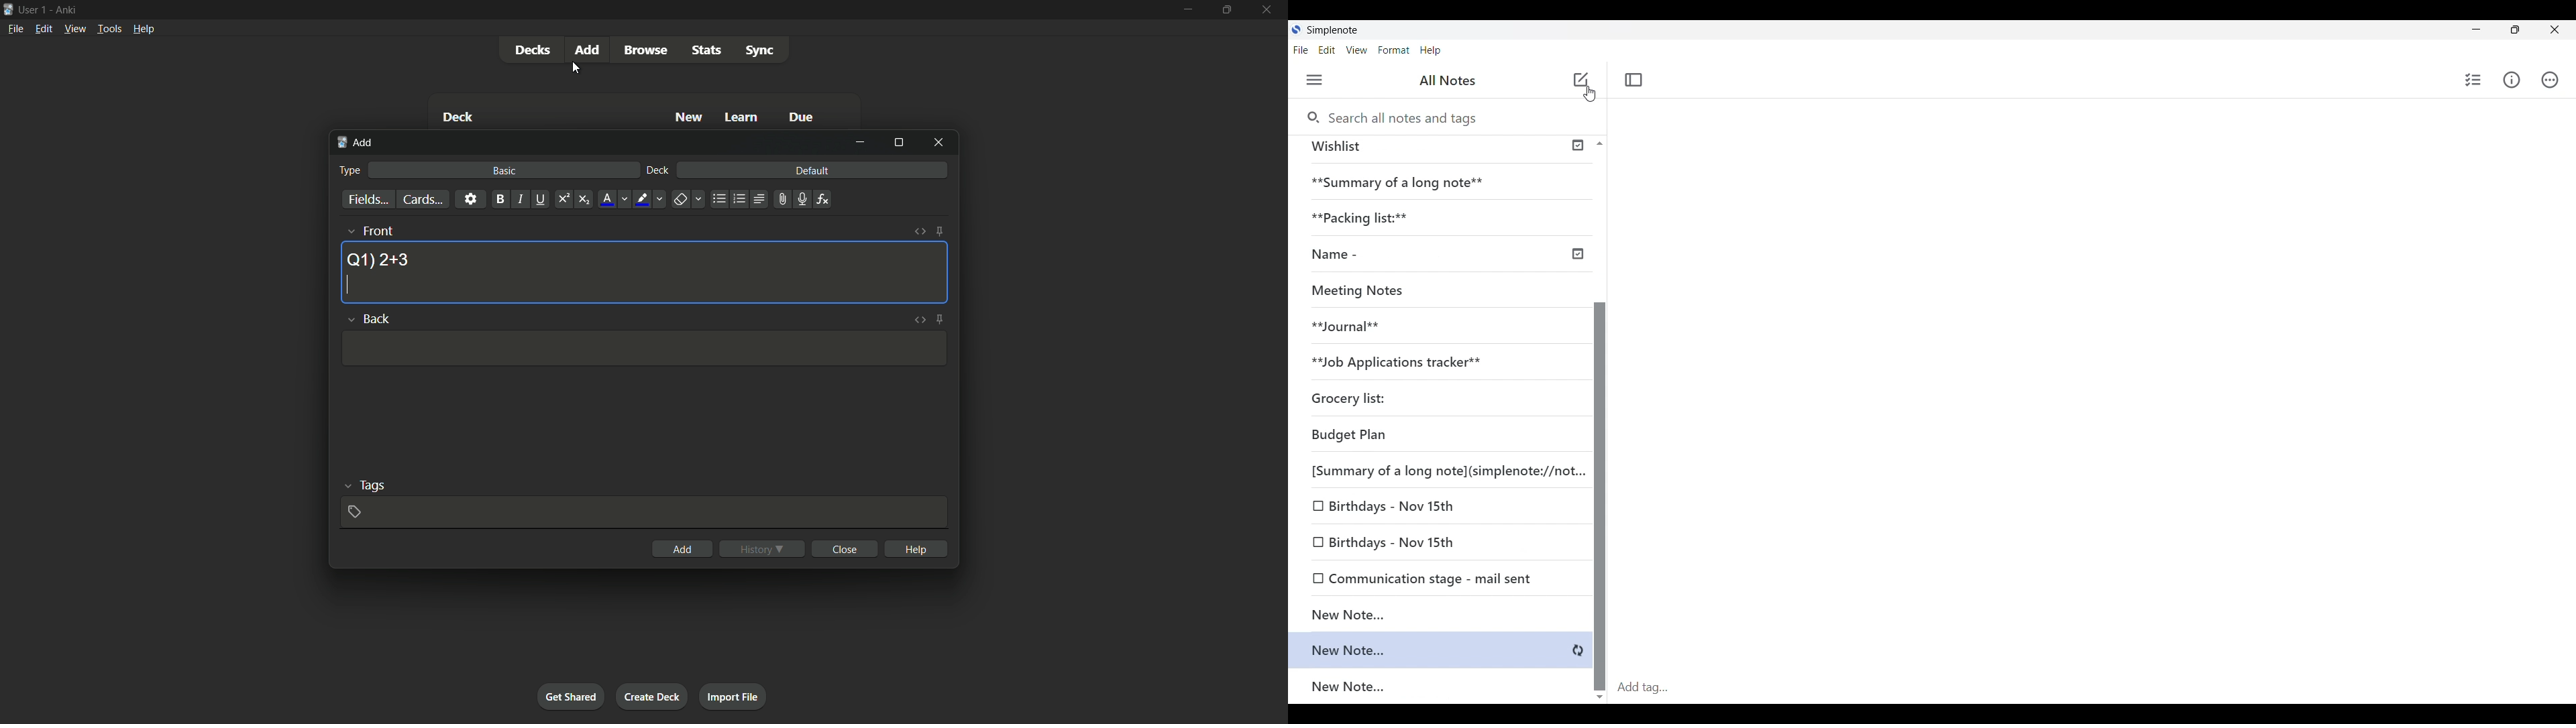 Image resolution: width=2576 pixels, height=728 pixels. I want to click on Scroll bar, so click(1599, 463).